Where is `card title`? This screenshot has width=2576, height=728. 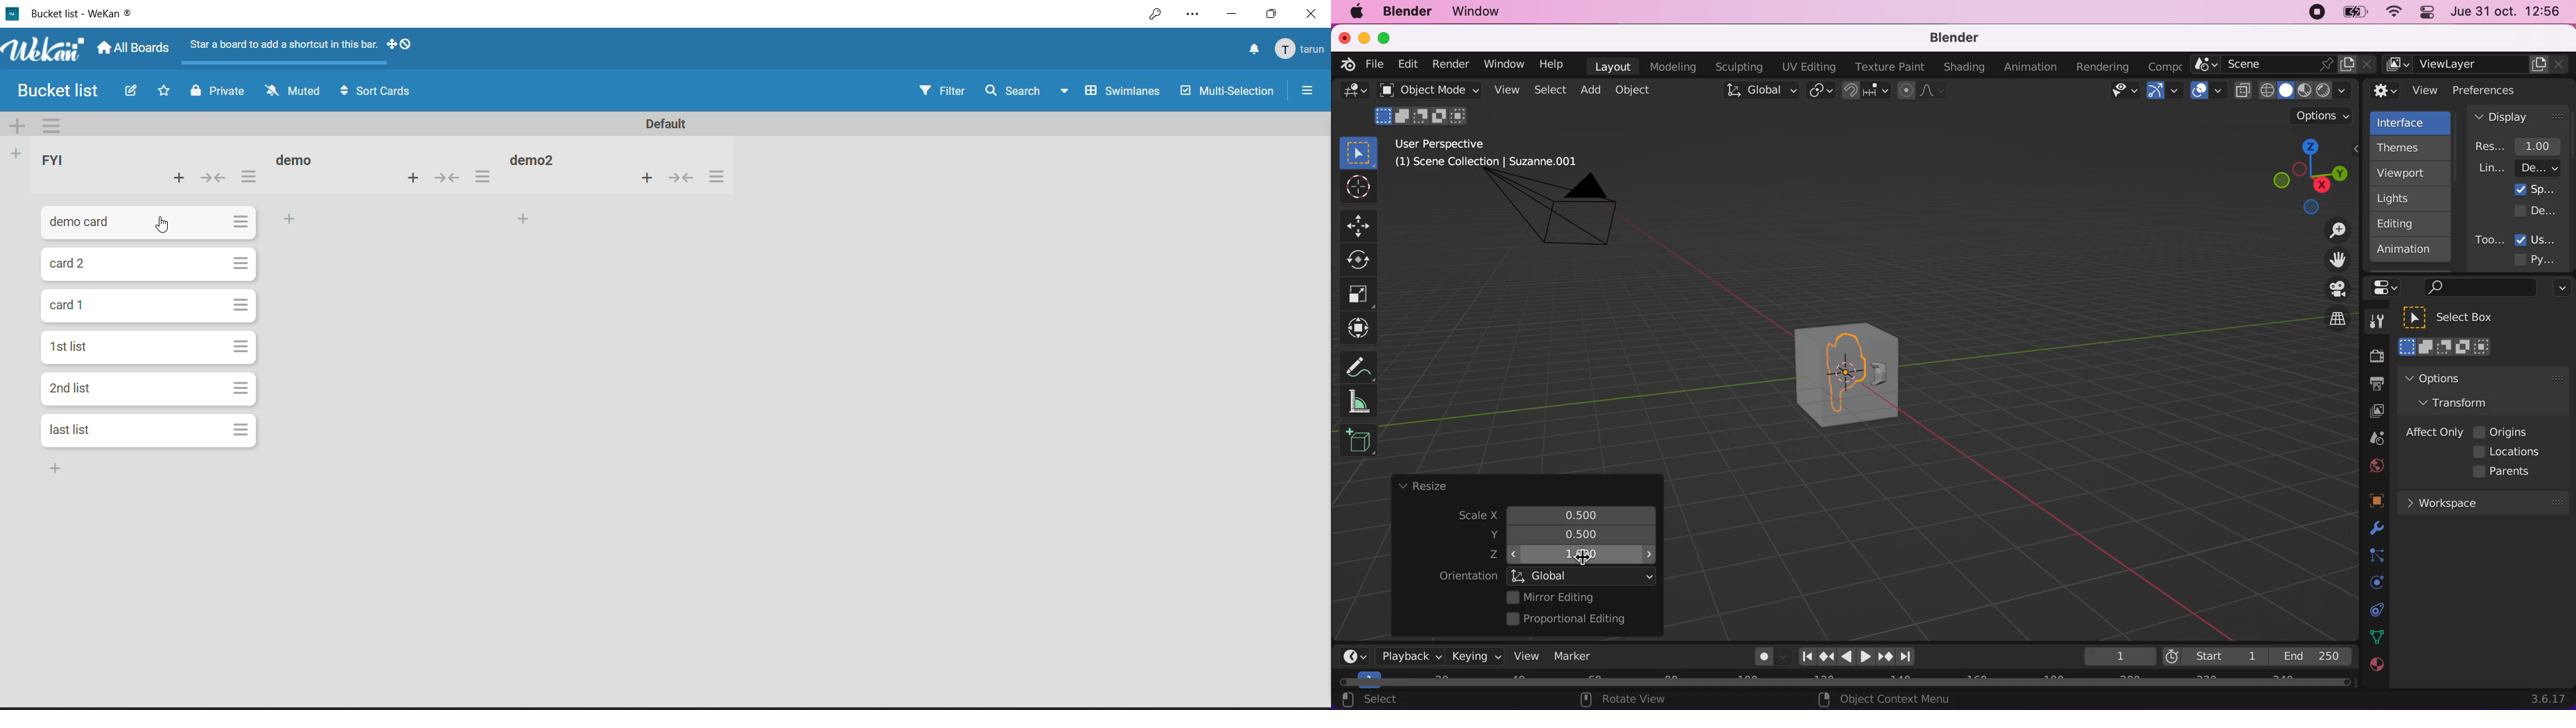
card title is located at coordinates (69, 266).